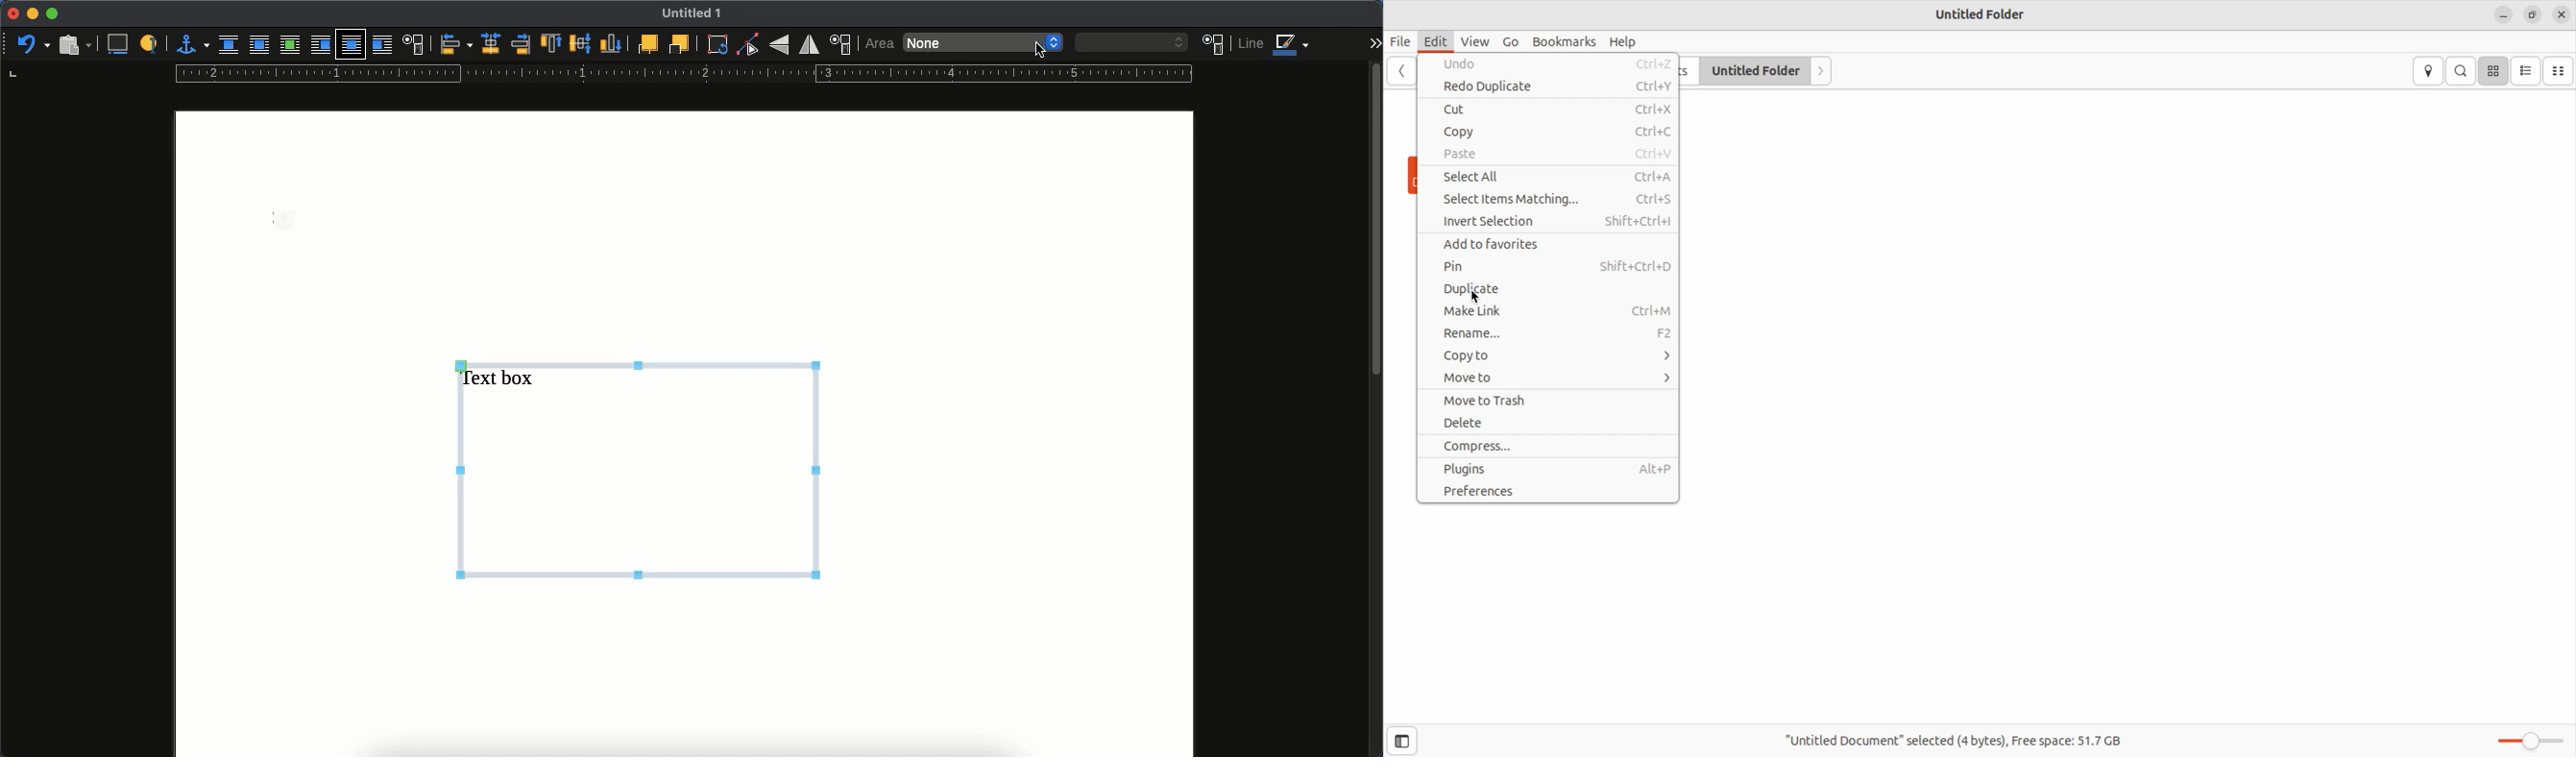  I want to click on Select Items Matching..., so click(1547, 200).